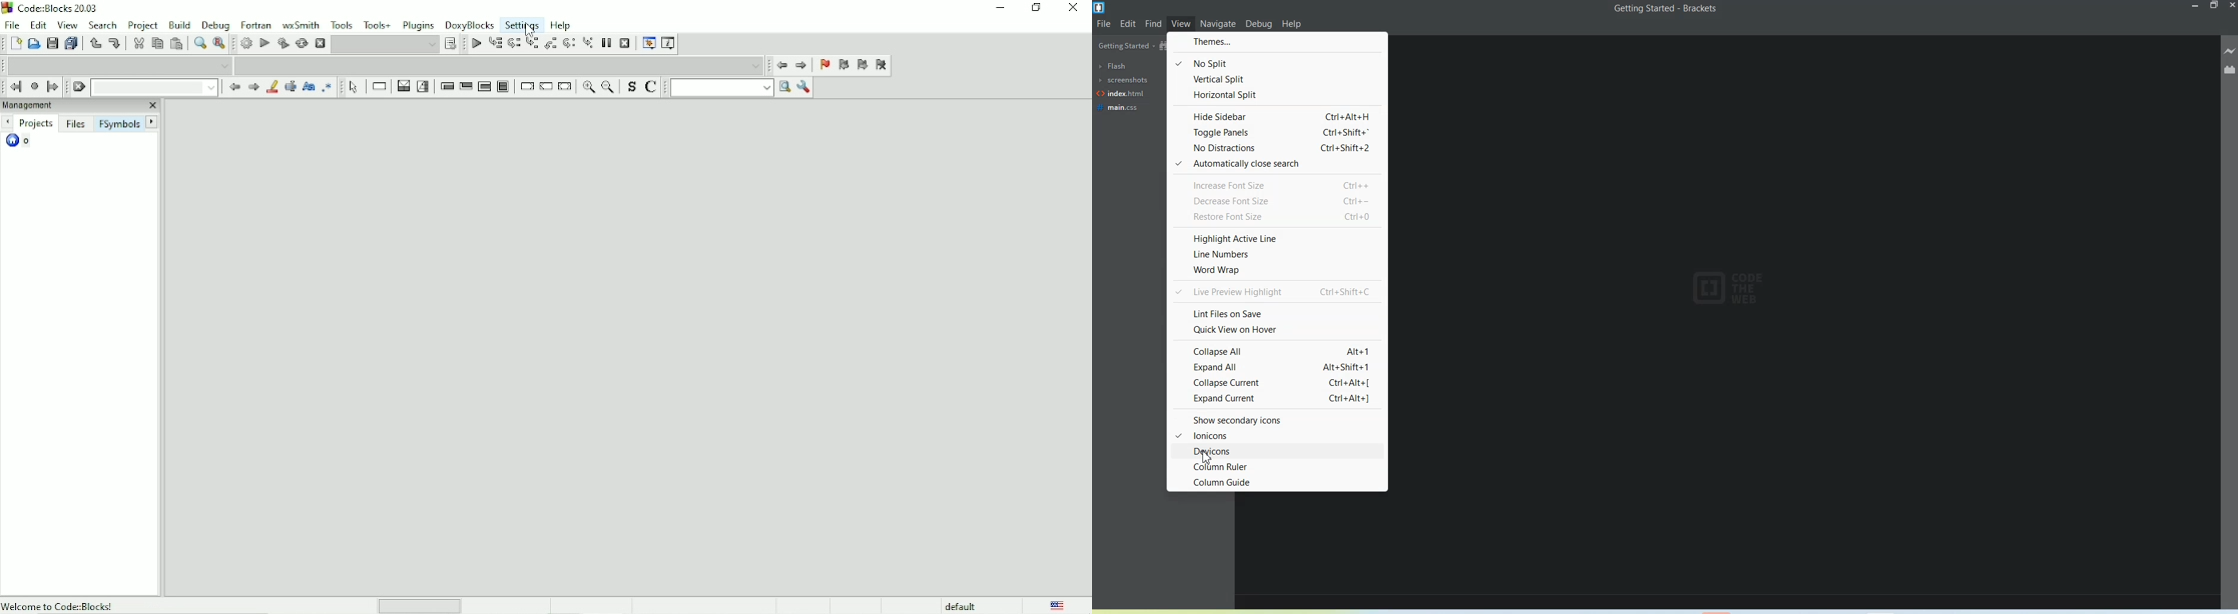 This screenshot has width=2240, height=616. Describe the element at coordinates (379, 86) in the screenshot. I see `Instruction` at that location.